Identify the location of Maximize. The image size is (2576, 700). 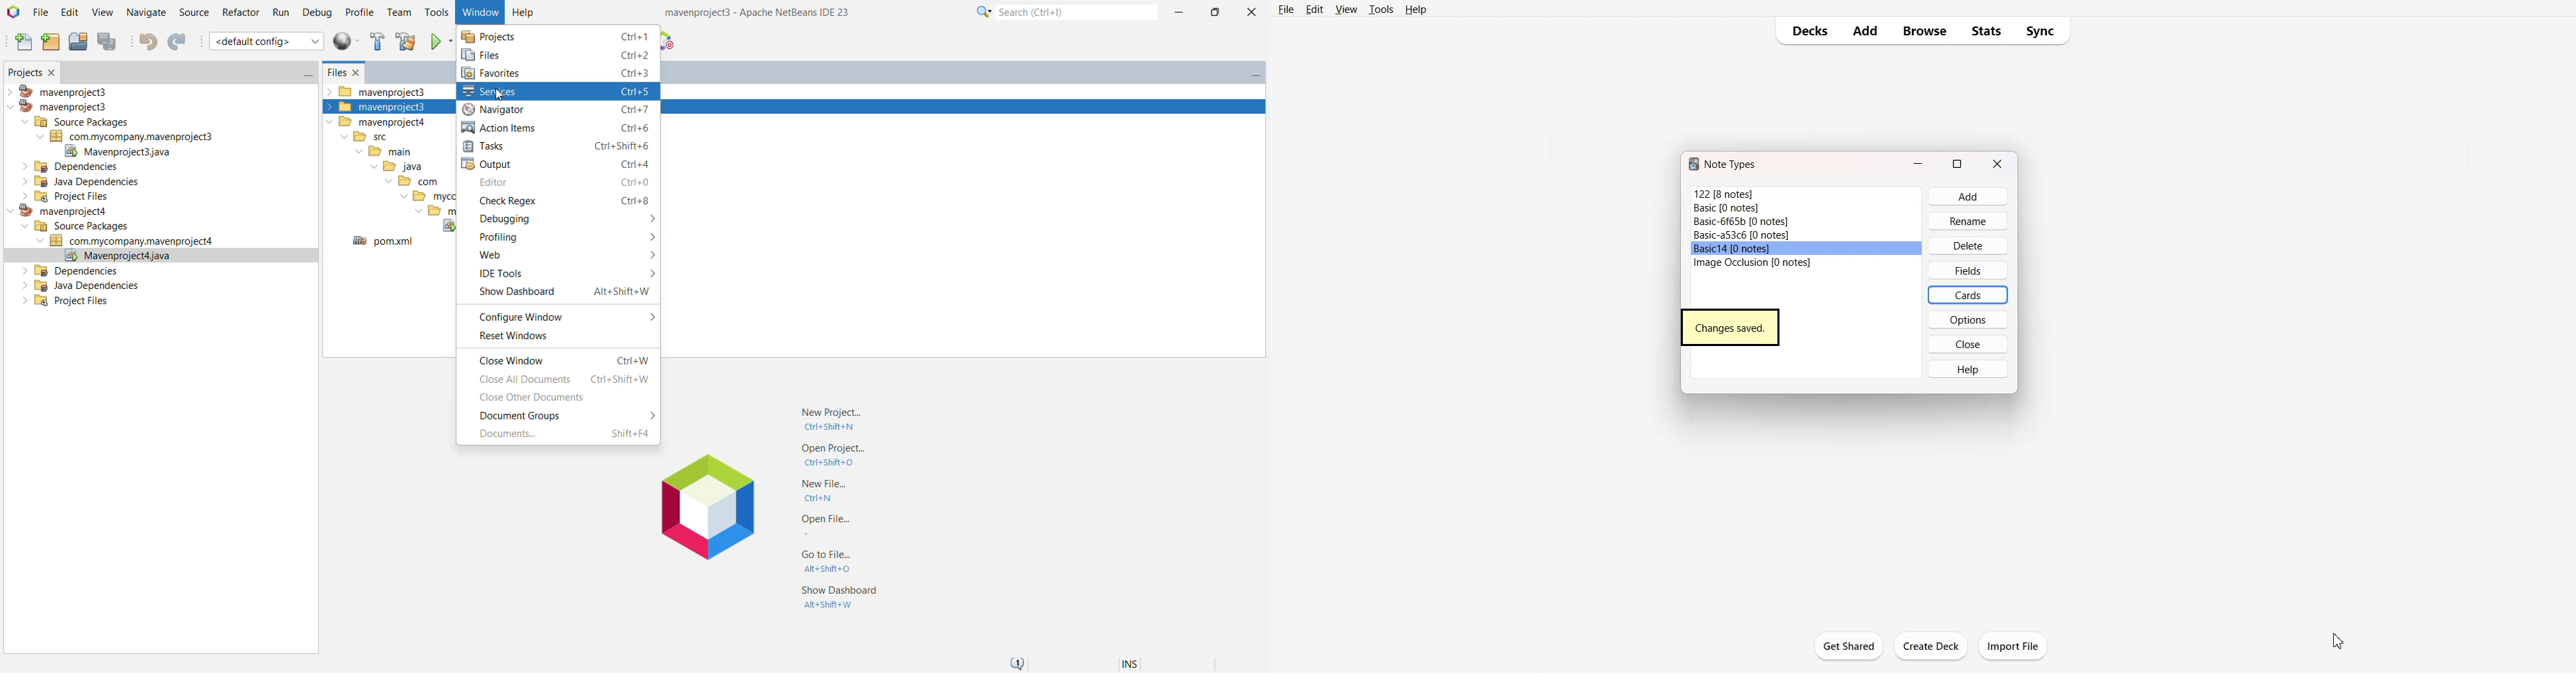
(1958, 162).